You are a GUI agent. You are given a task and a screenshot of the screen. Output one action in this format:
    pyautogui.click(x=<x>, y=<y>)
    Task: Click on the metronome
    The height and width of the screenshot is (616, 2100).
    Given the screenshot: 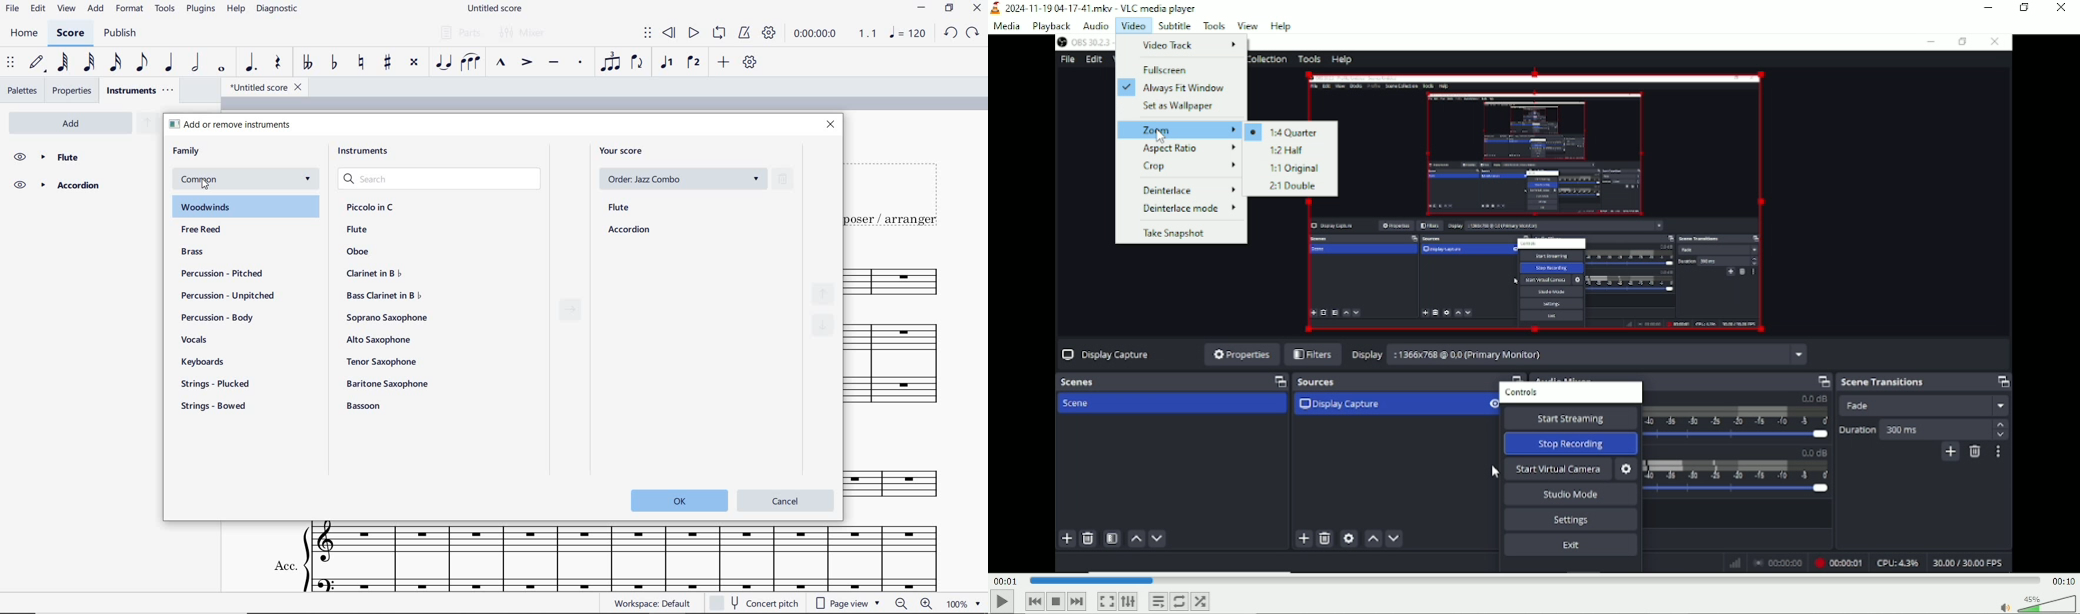 What is the action you would take?
    pyautogui.click(x=743, y=34)
    